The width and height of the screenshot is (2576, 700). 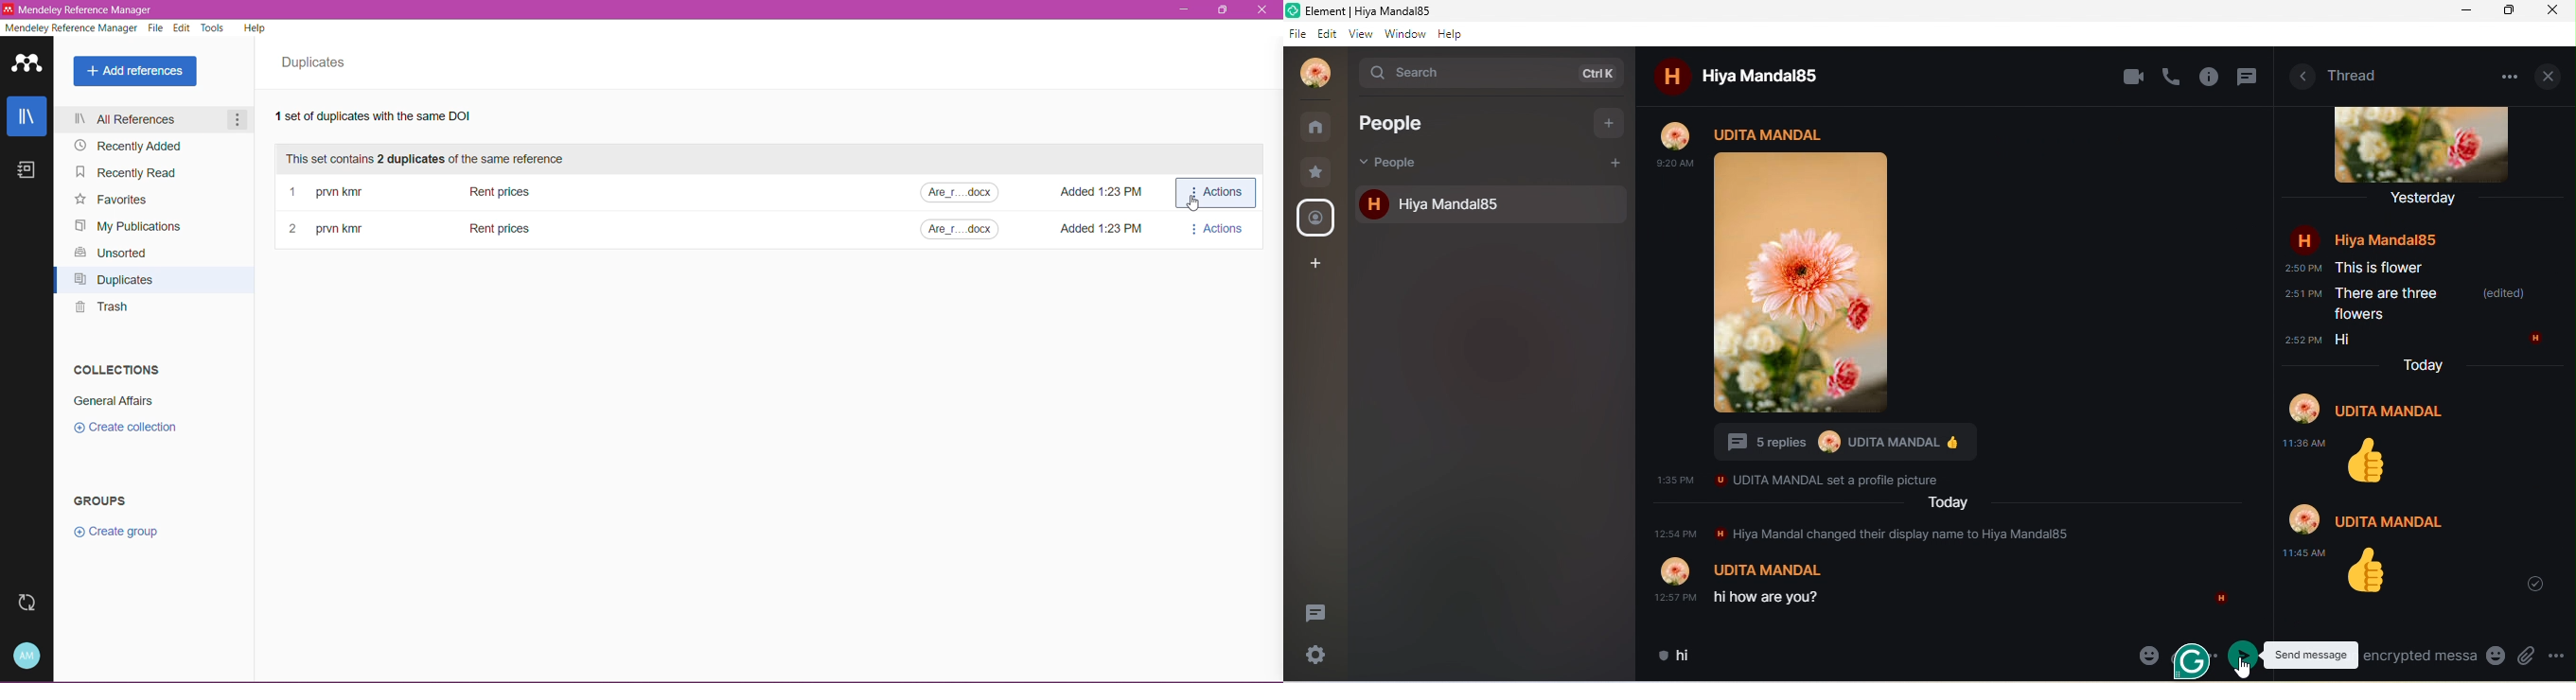 I want to click on grammarly extension, so click(x=2192, y=663).